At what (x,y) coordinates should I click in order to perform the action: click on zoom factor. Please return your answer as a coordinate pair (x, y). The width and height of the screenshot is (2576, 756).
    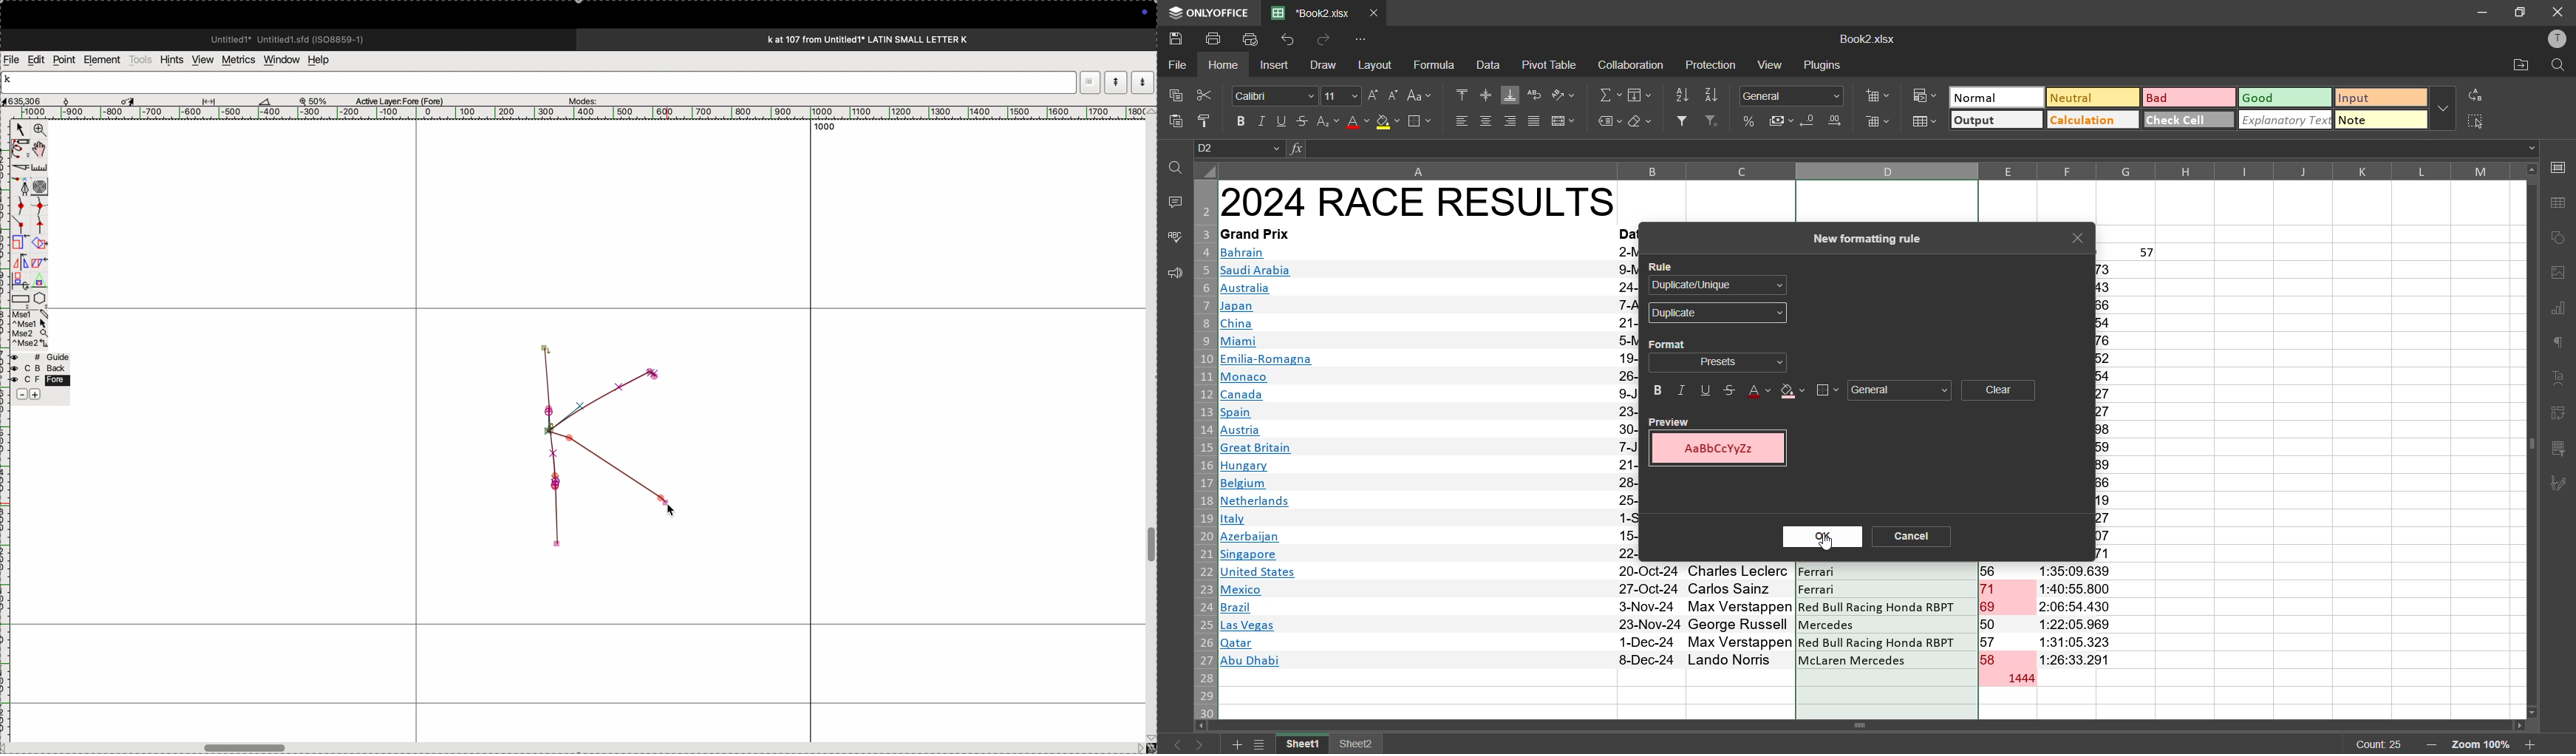
    Looking at the image, I should click on (2482, 745).